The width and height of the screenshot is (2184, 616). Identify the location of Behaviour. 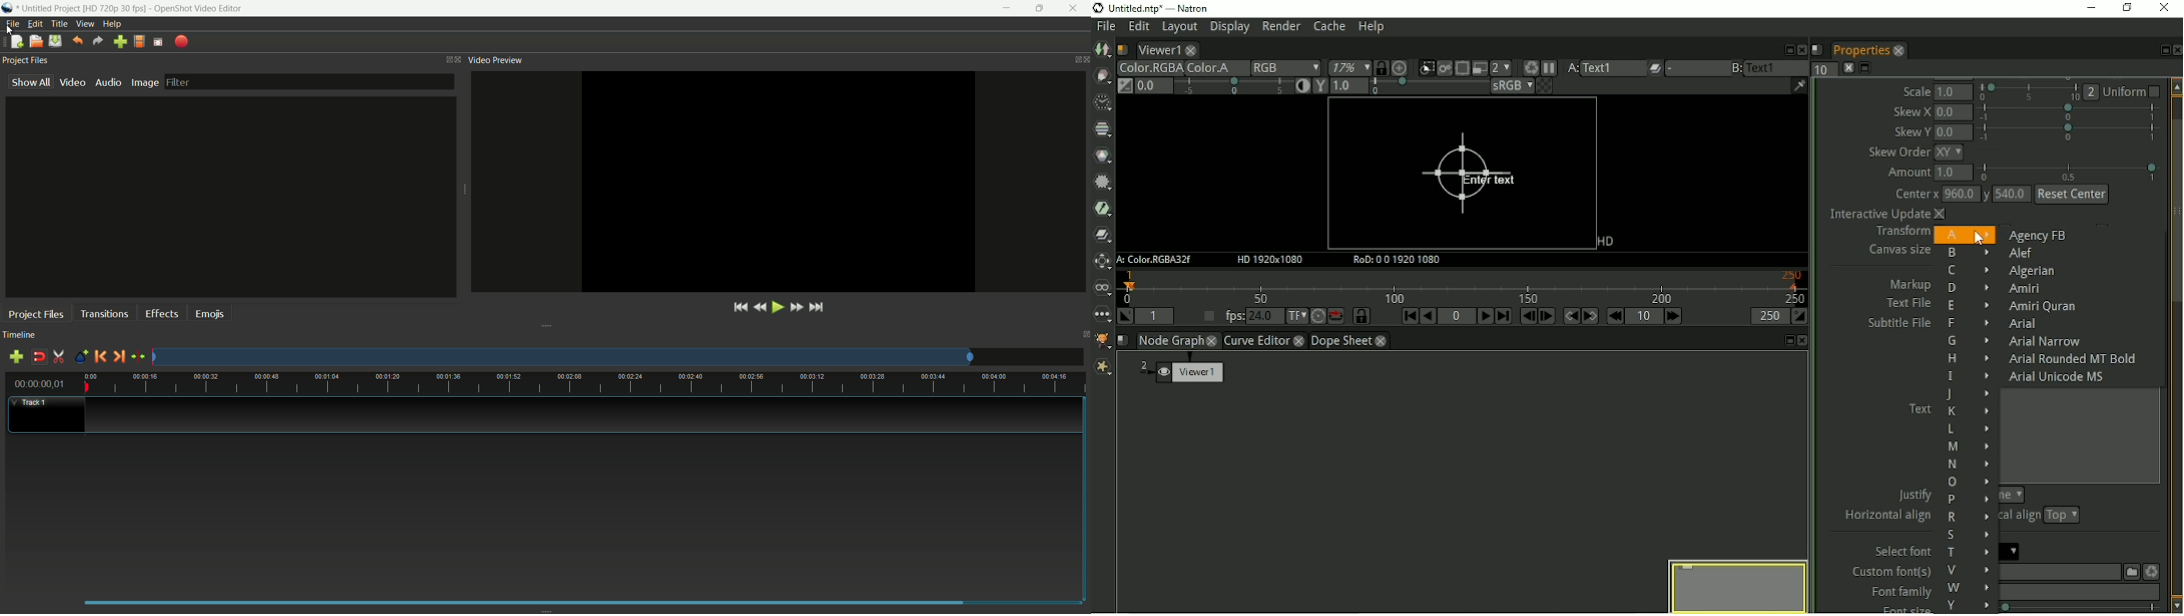
(1336, 316).